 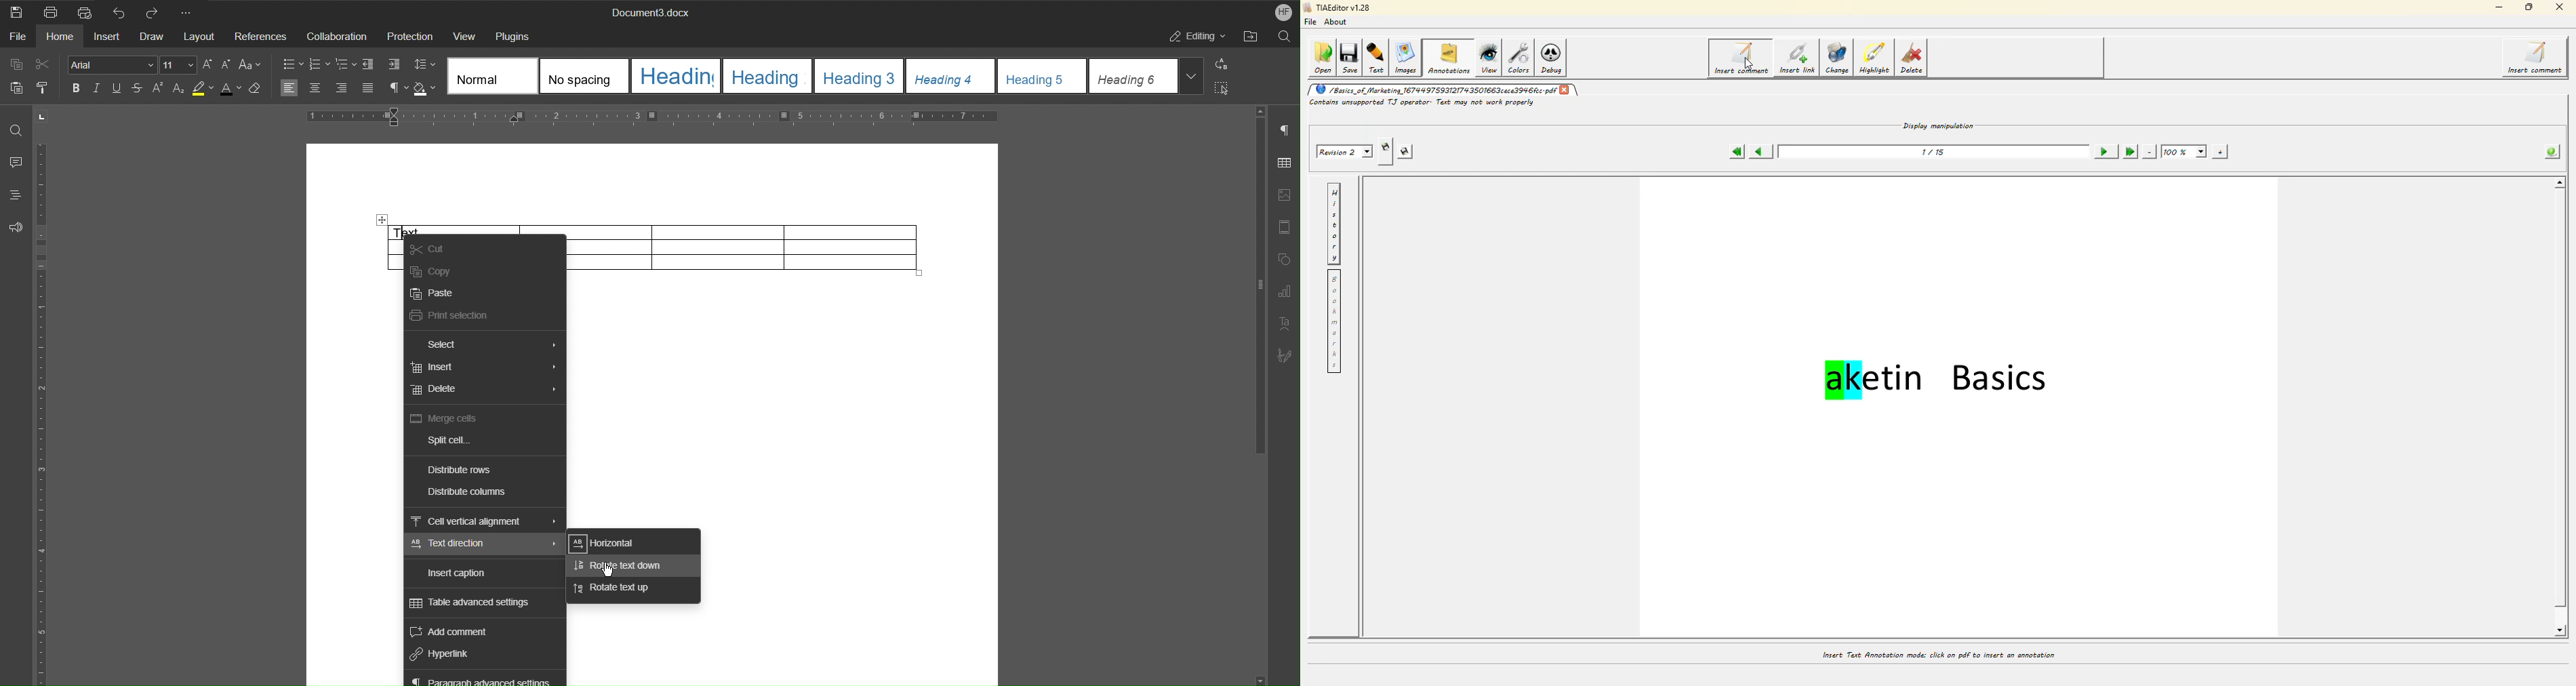 I want to click on Text Case Settings, so click(x=250, y=66).